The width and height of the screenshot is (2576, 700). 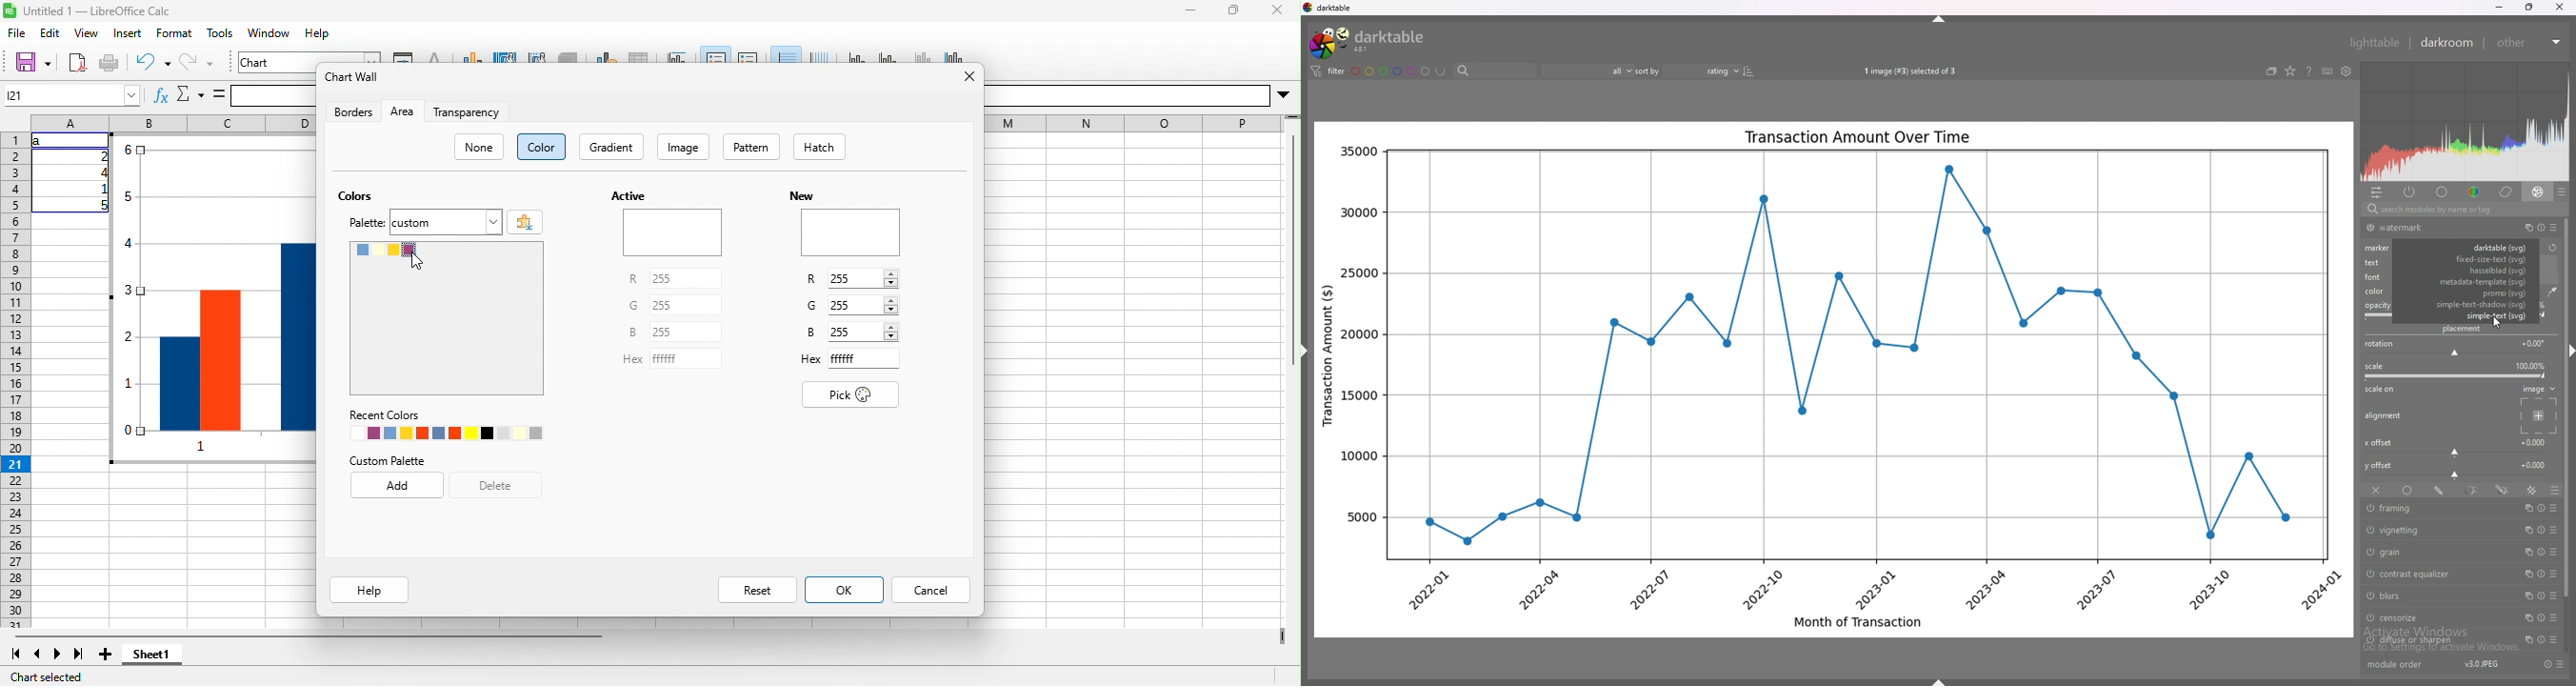 I want to click on switch off, so click(x=2369, y=572).